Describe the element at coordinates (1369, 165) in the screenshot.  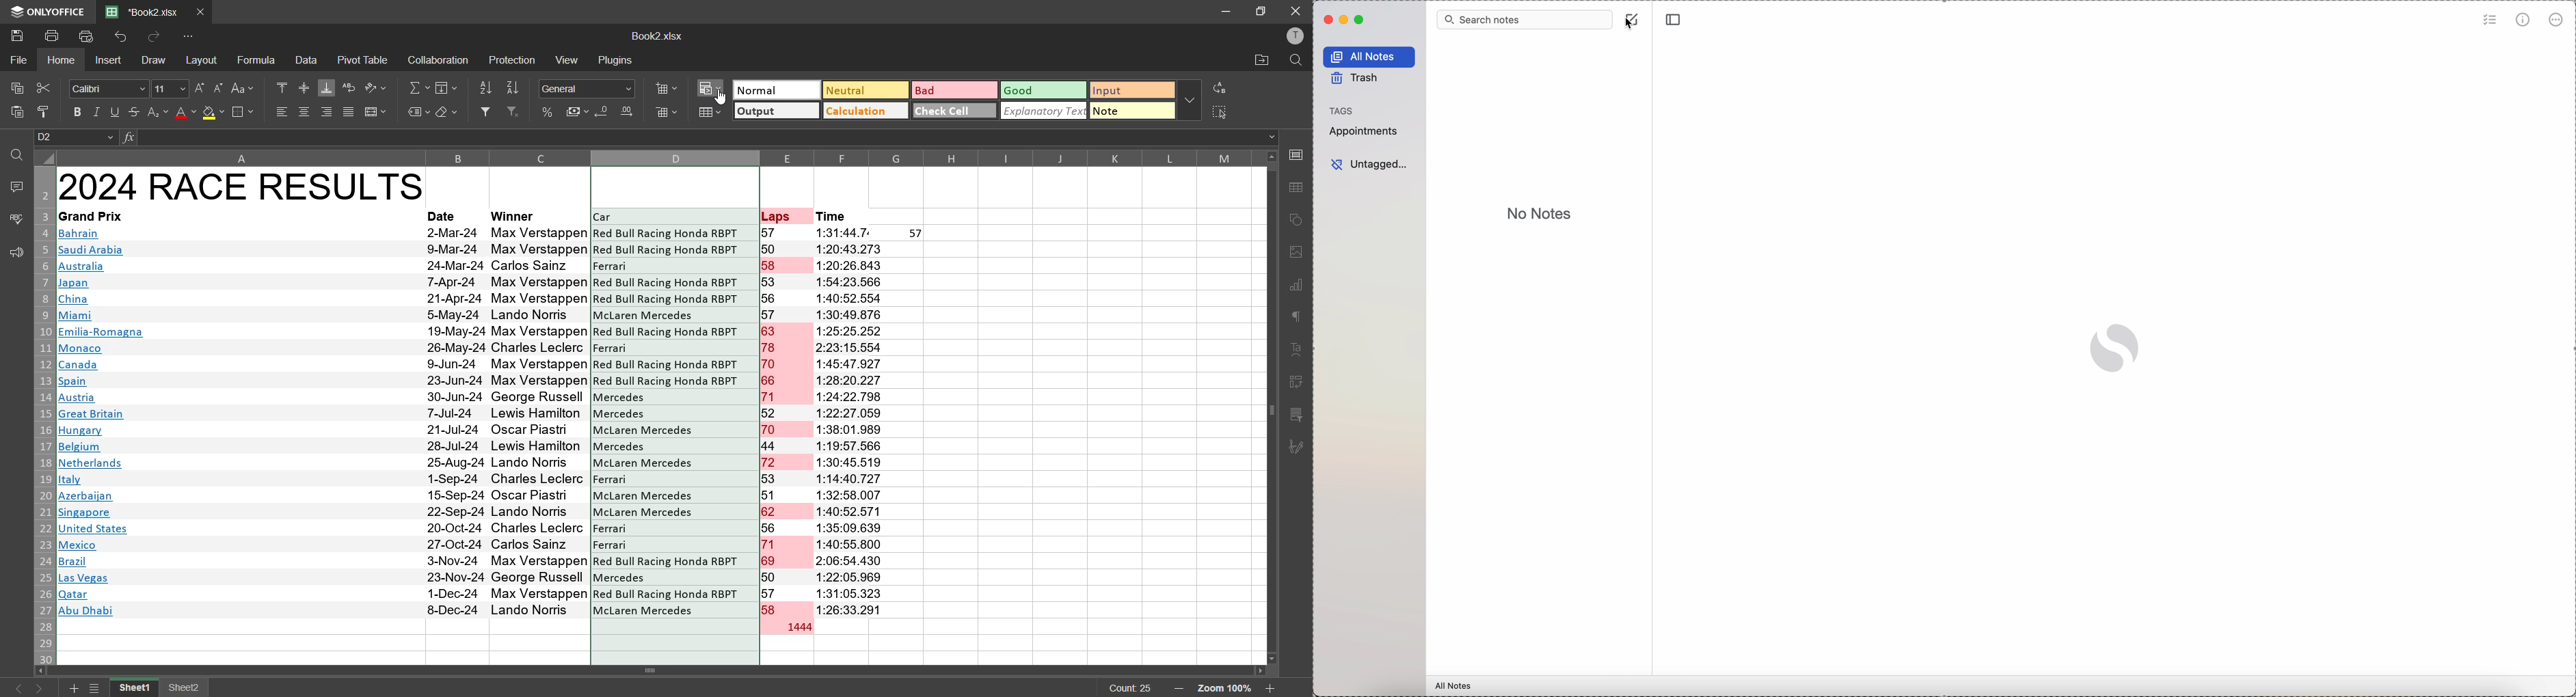
I see `untagged` at that location.